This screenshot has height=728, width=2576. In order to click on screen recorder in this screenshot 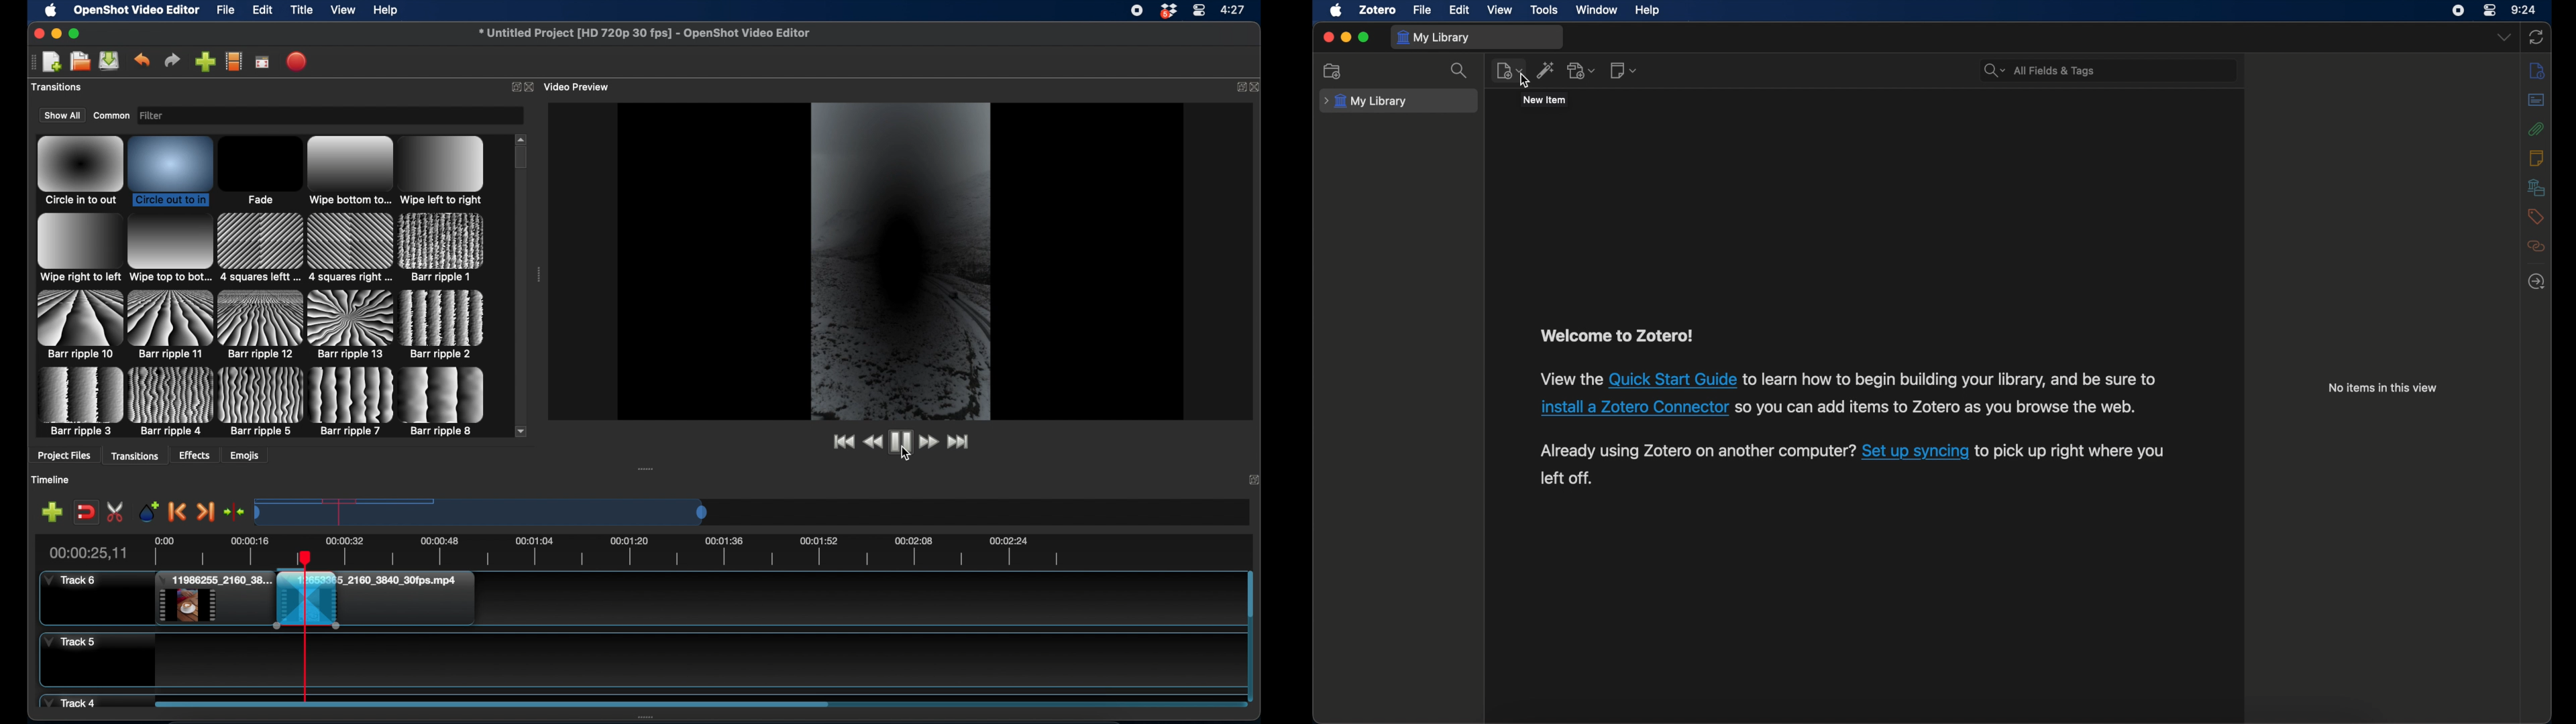, I will do `click(2458, 11)`.